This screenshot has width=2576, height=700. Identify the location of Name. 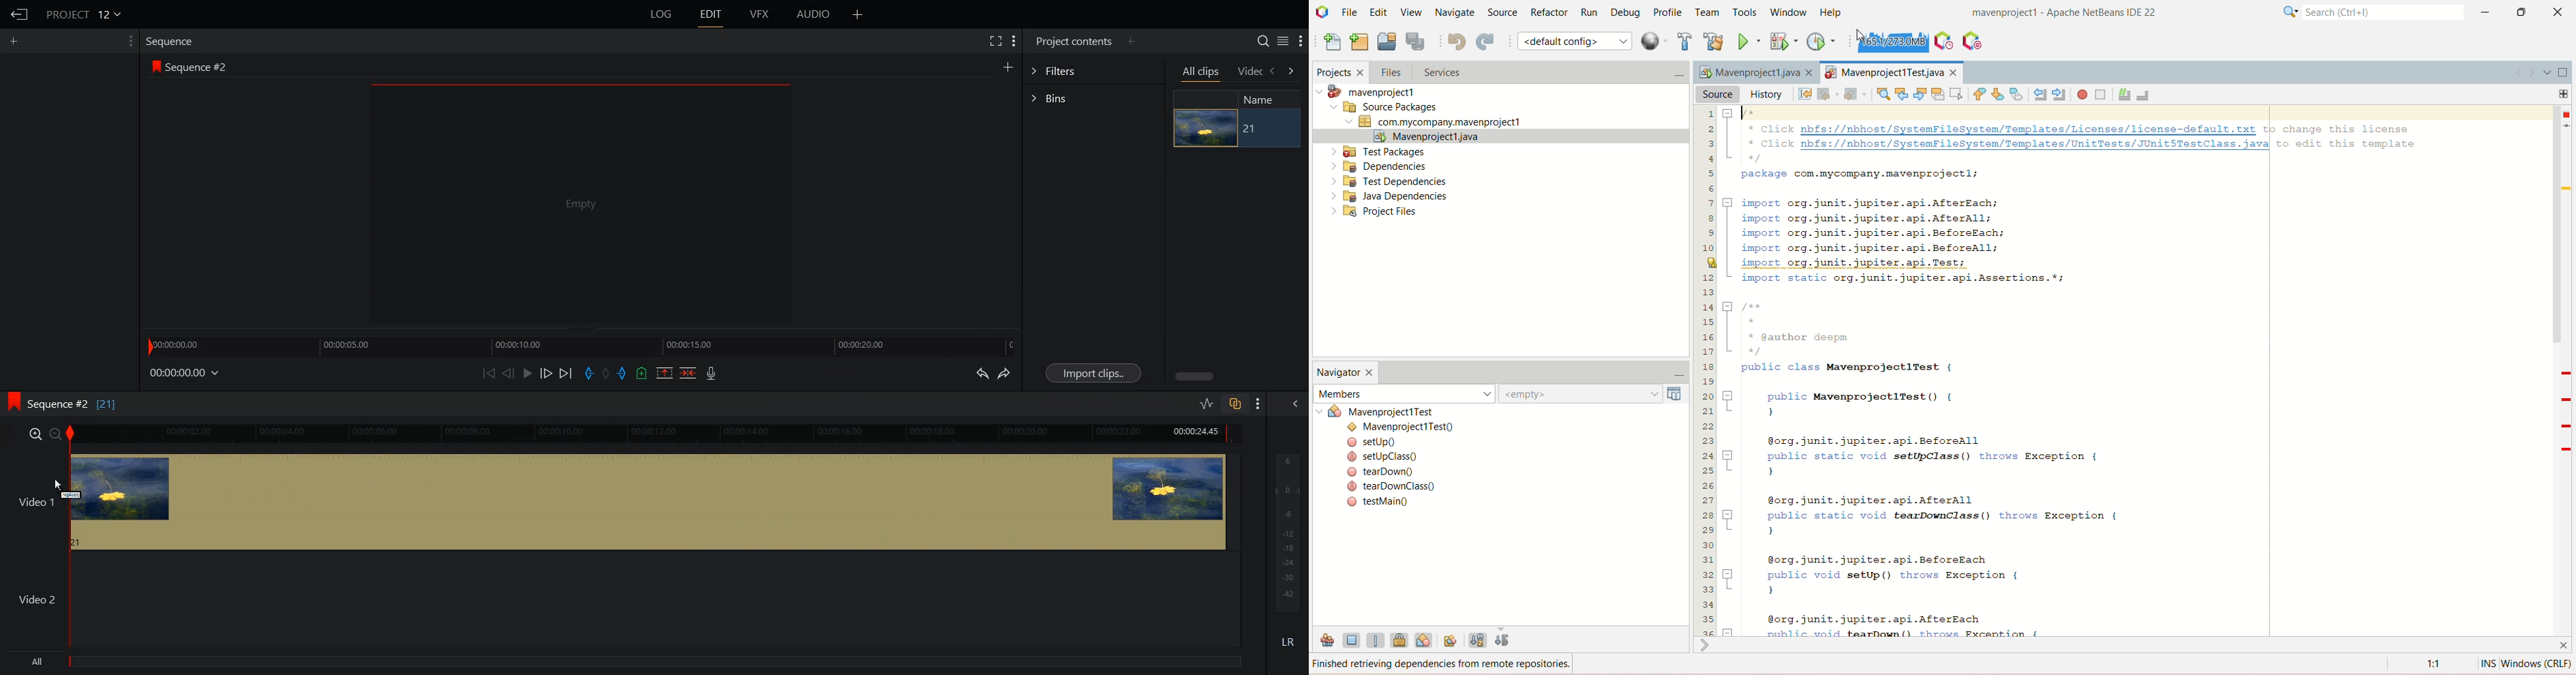
(1264, 100).